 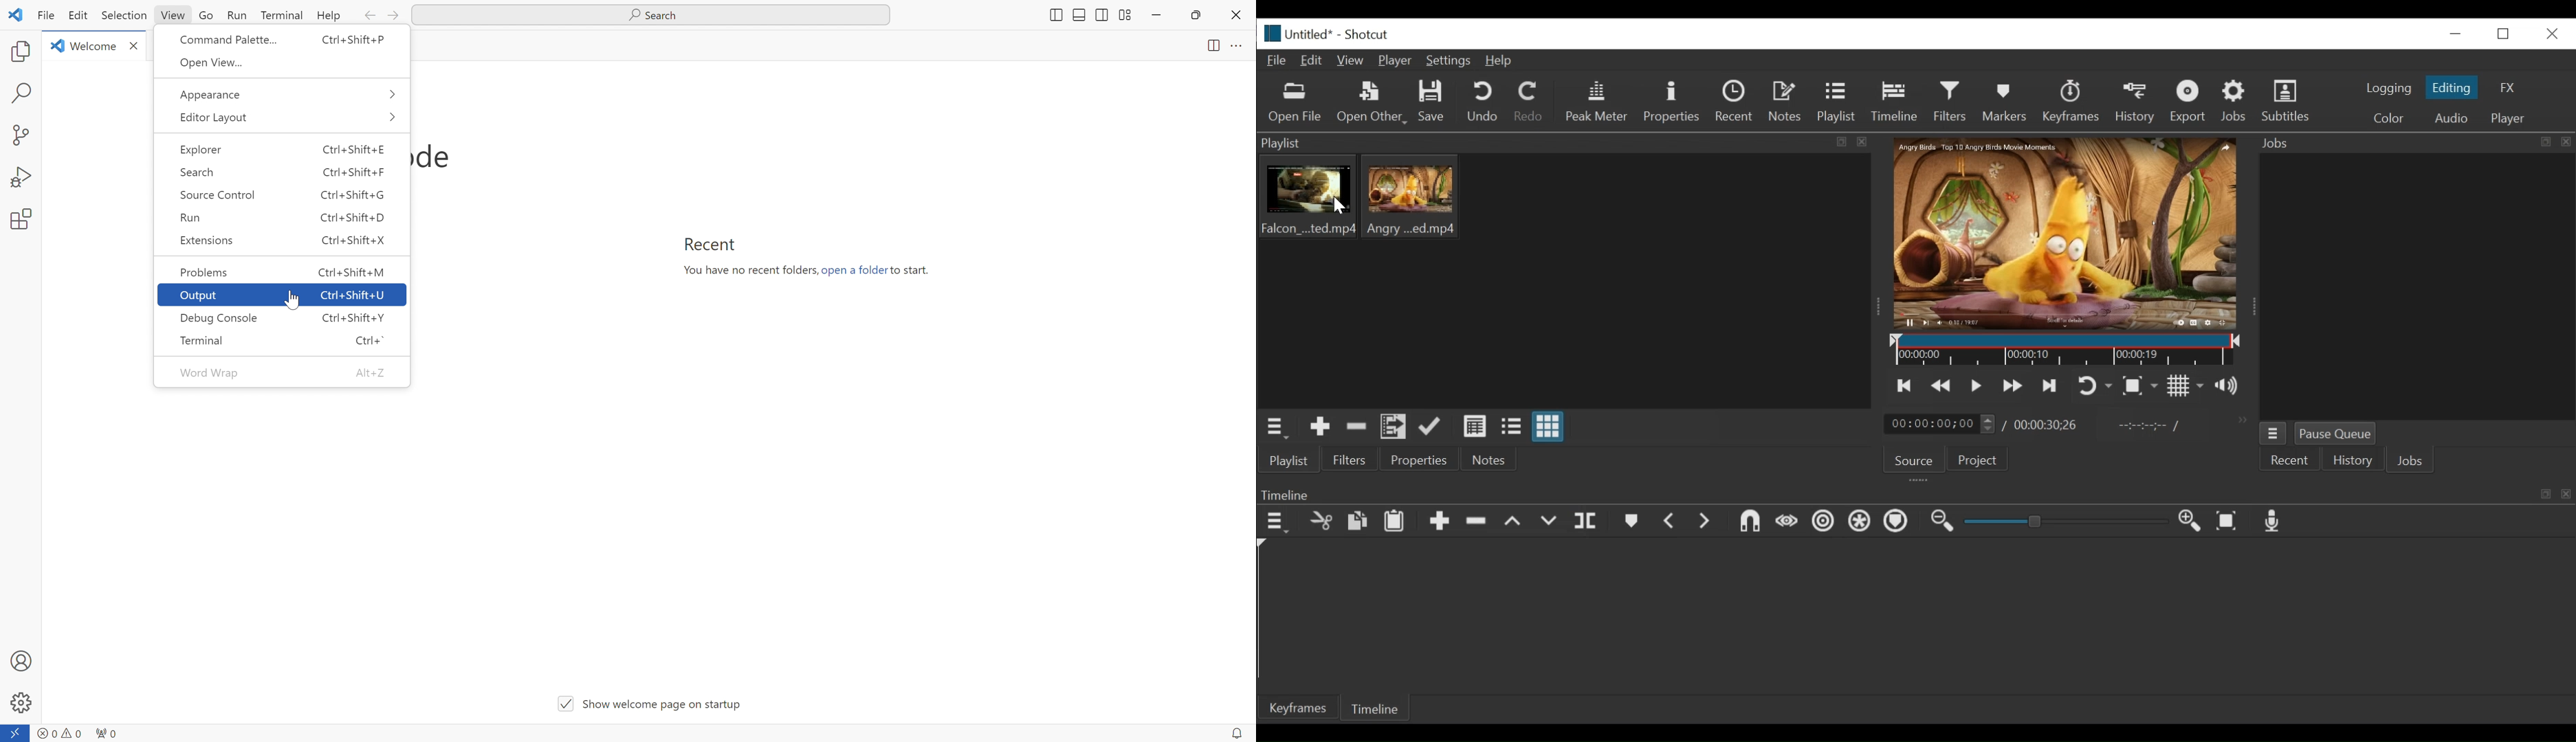 What do you see at coordinates (285, 217) in the screenshot?
I see `Run` at bounding box center [285, 217].